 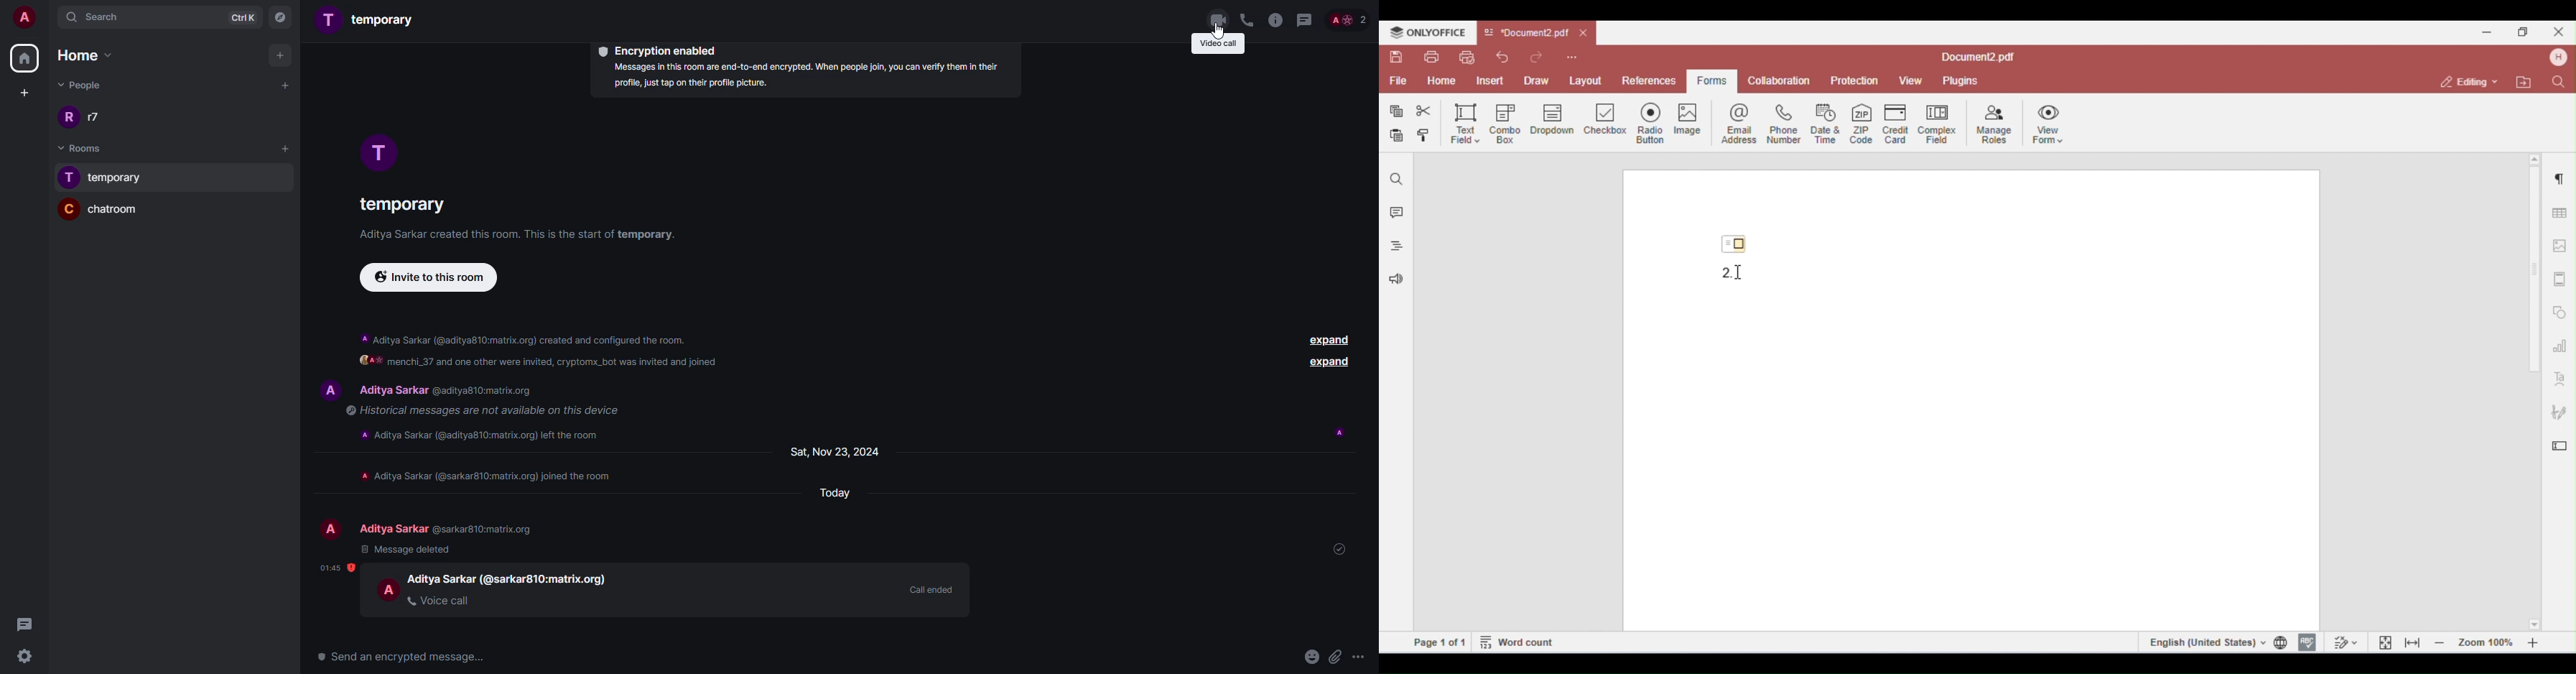 I want to click on info, so click(x=488, y=411).